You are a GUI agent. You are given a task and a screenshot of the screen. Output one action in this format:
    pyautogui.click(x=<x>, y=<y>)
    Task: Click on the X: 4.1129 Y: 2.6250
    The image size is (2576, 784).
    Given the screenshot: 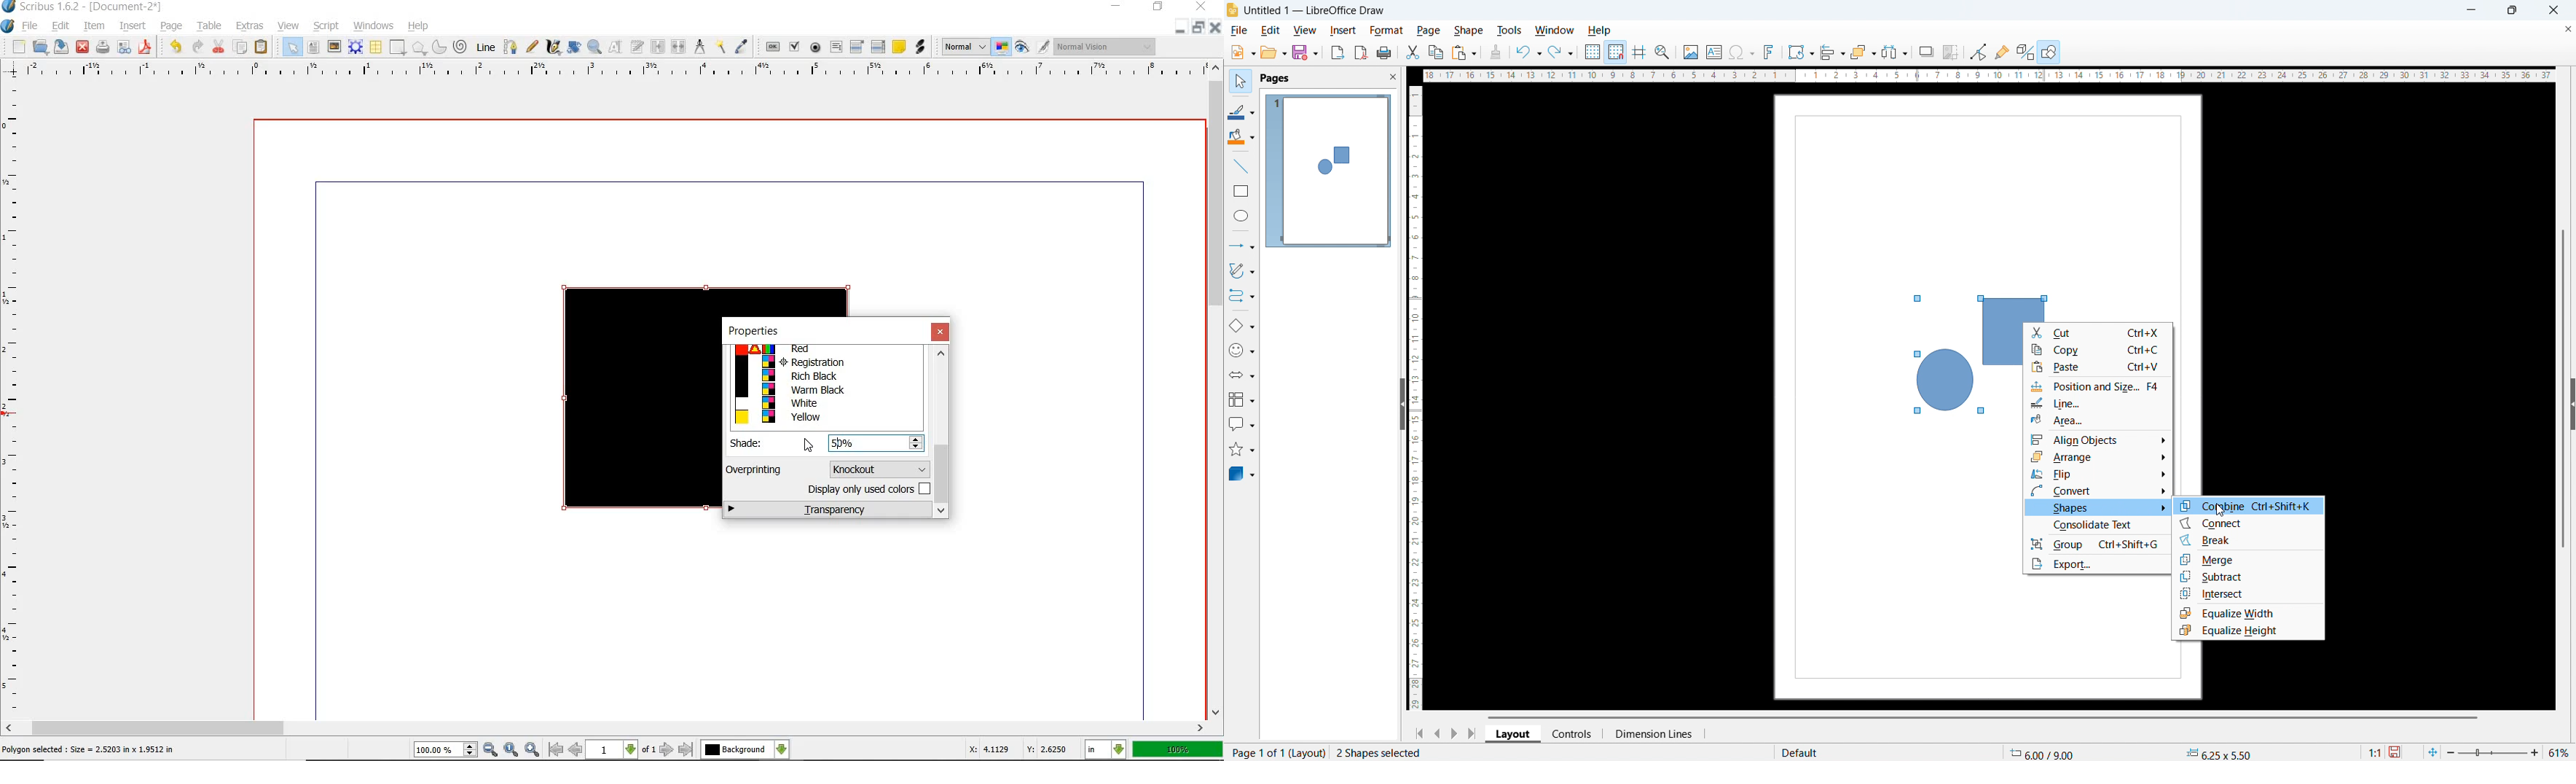 What is the action you would take?
    pyautogui.click(x=1018, y=749)
    